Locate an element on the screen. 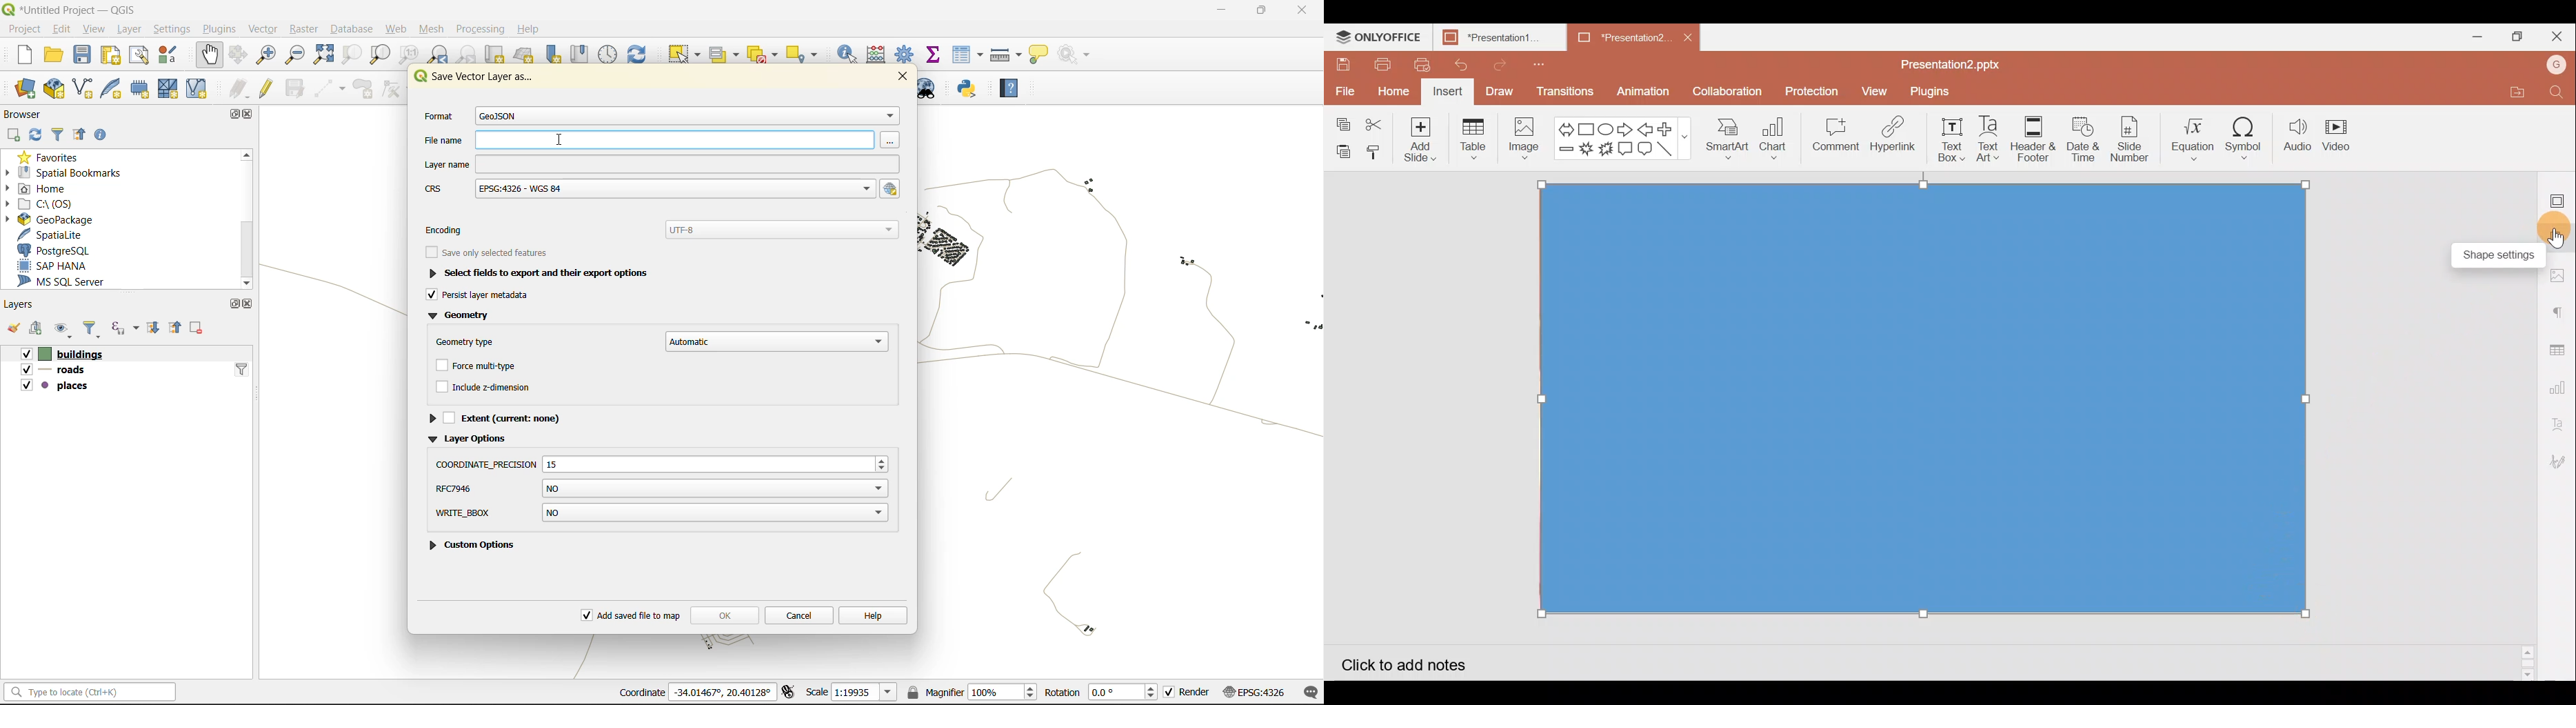 The width and height of the screenshot is (2576, 728). Open file location is located at coordinates (2526, 91).